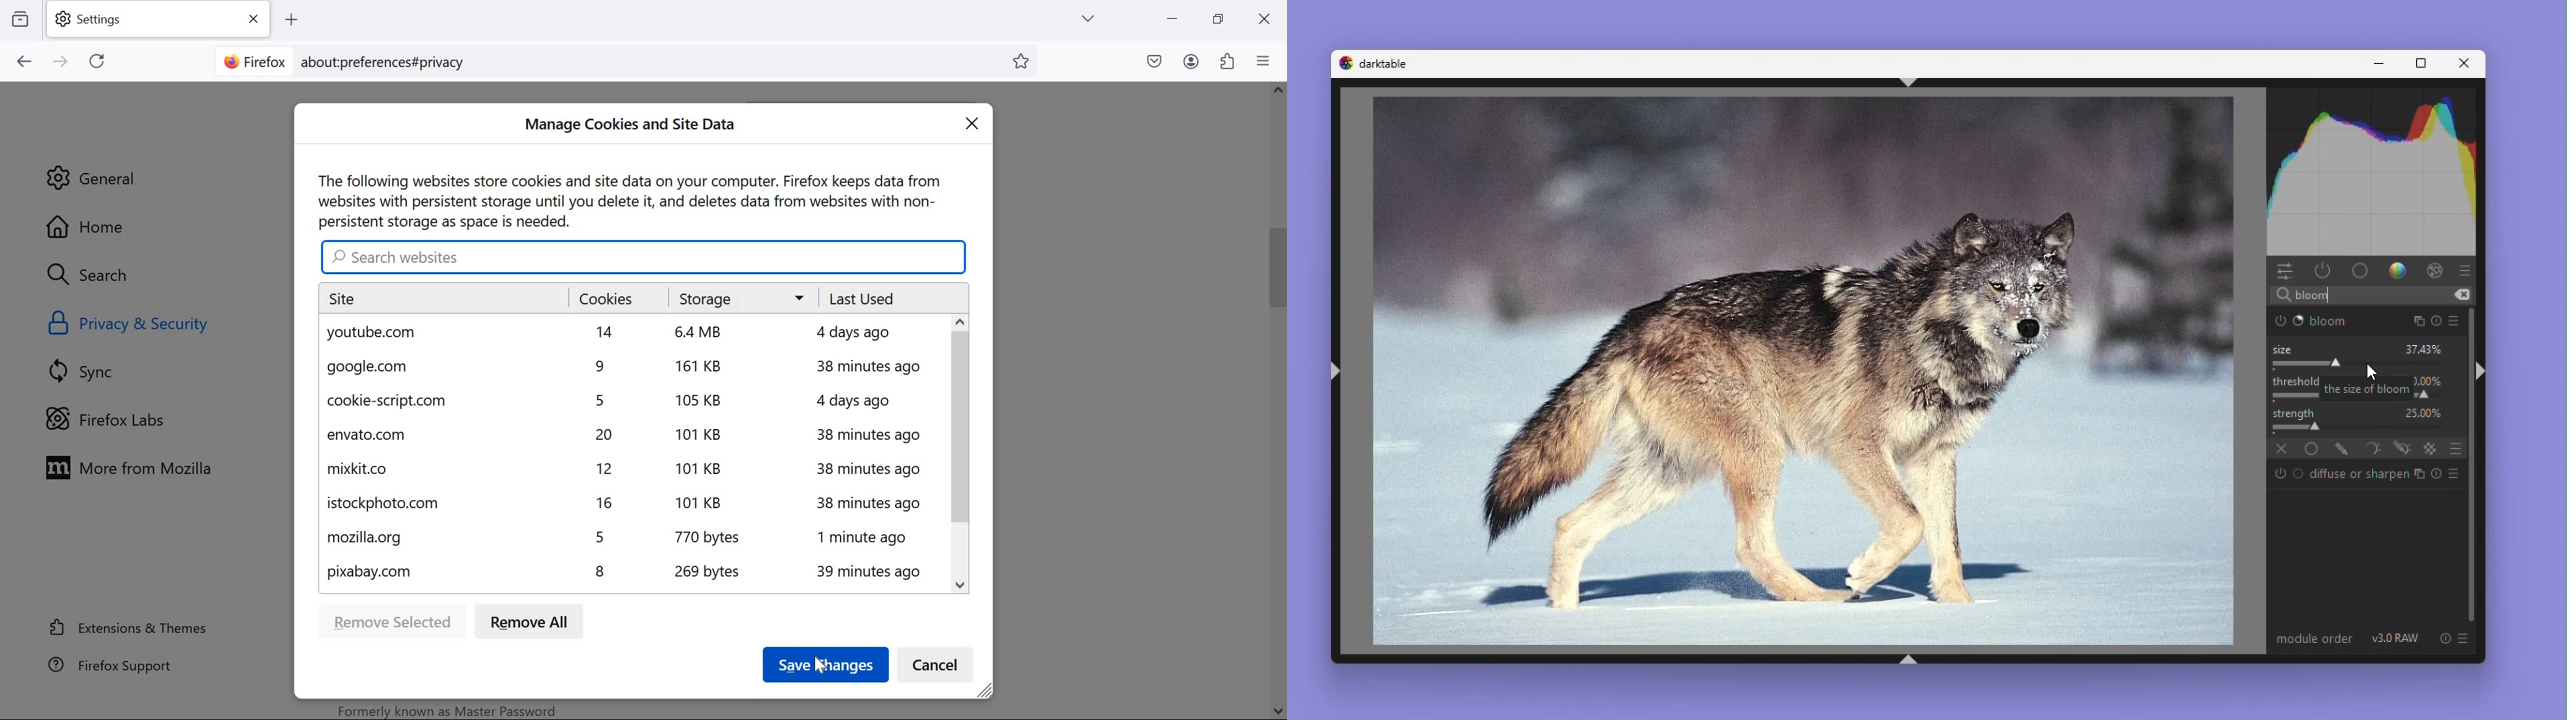 This screenshot has height=728, width=2576. What do you see at coordinates (2434, 474) in the screenshot?
I see `Reset` at bounding box center [2434, 474].